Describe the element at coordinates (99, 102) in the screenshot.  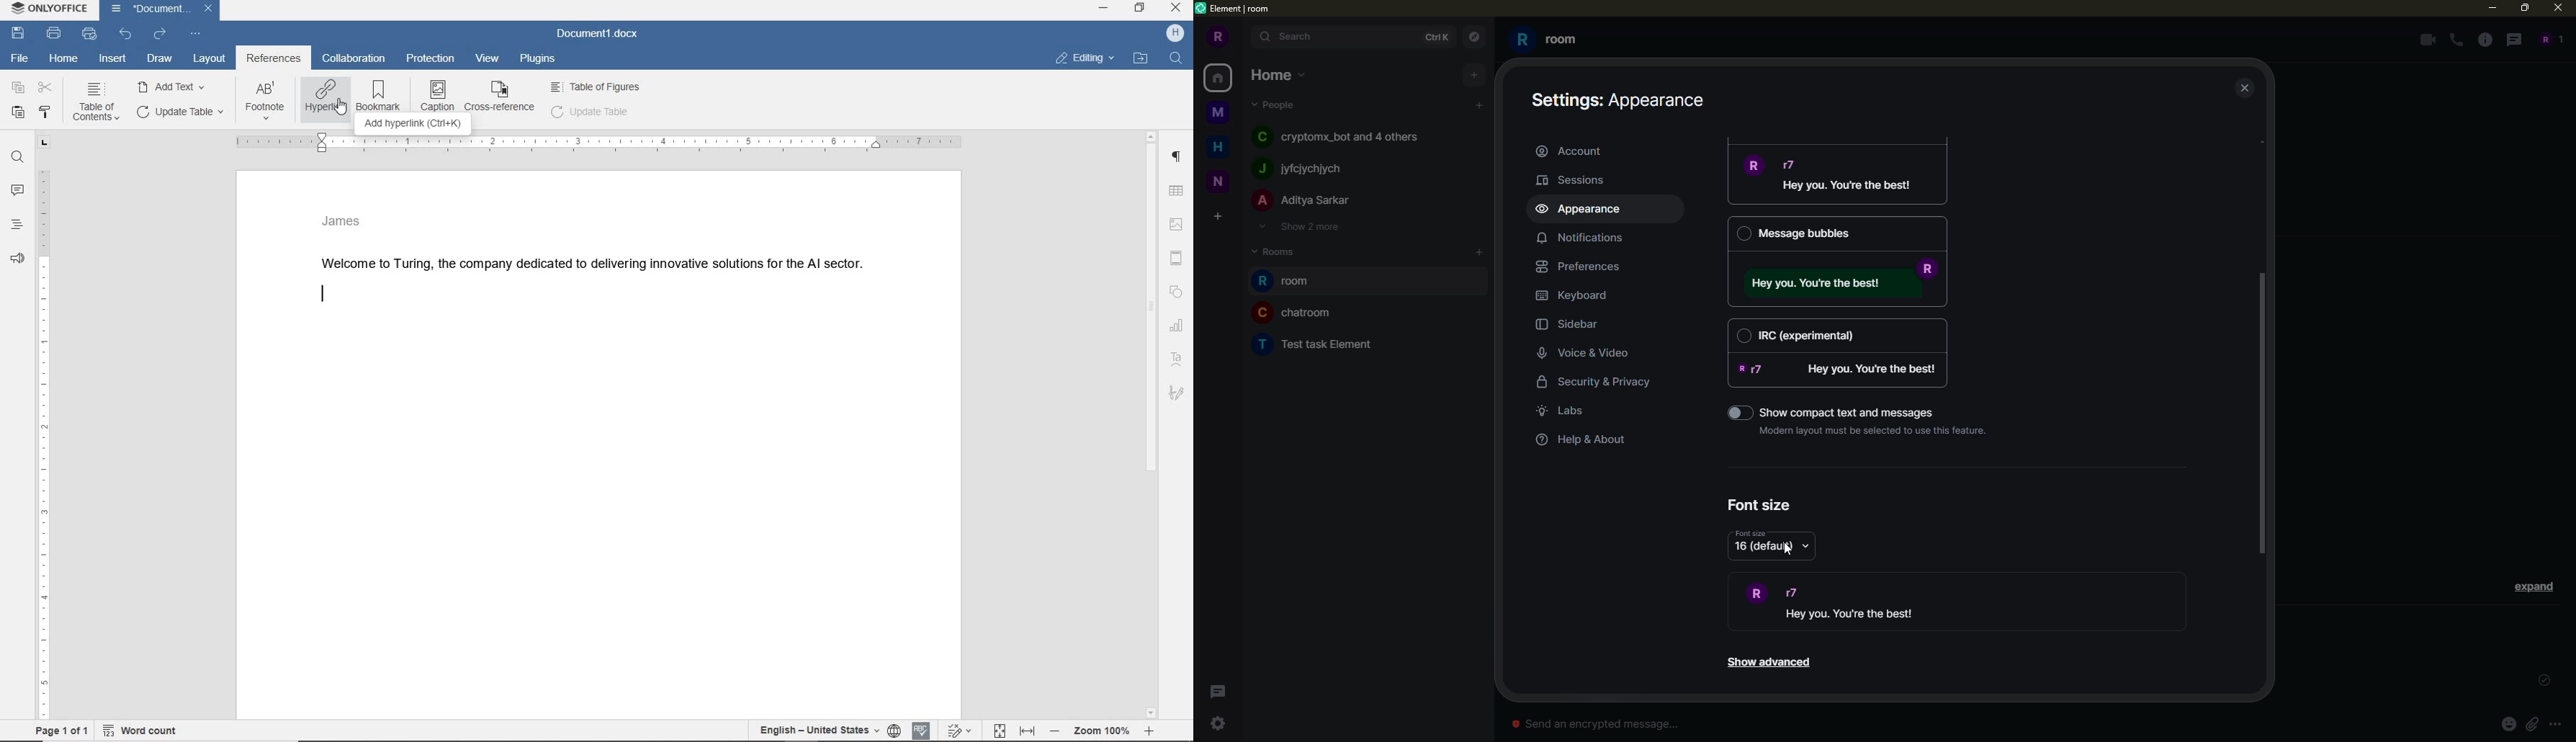
I see `TABLE OF CONTENTS` at that location.